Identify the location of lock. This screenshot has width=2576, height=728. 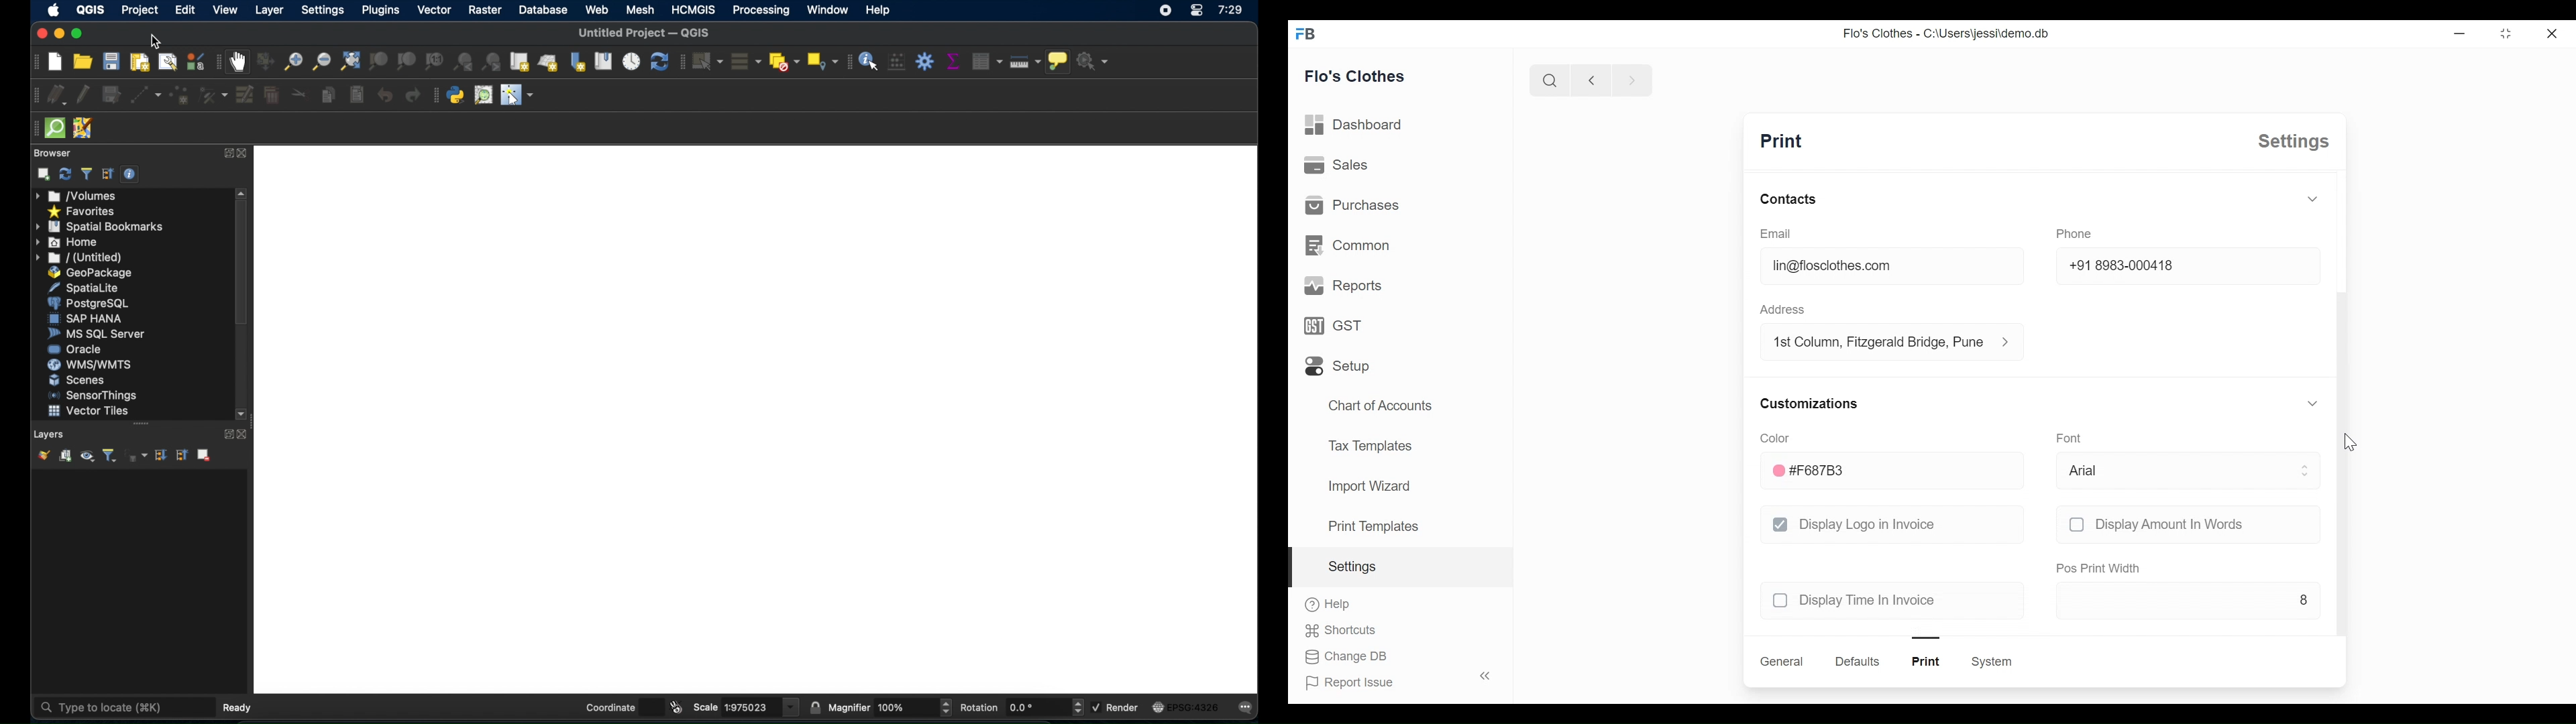
(814, 707).